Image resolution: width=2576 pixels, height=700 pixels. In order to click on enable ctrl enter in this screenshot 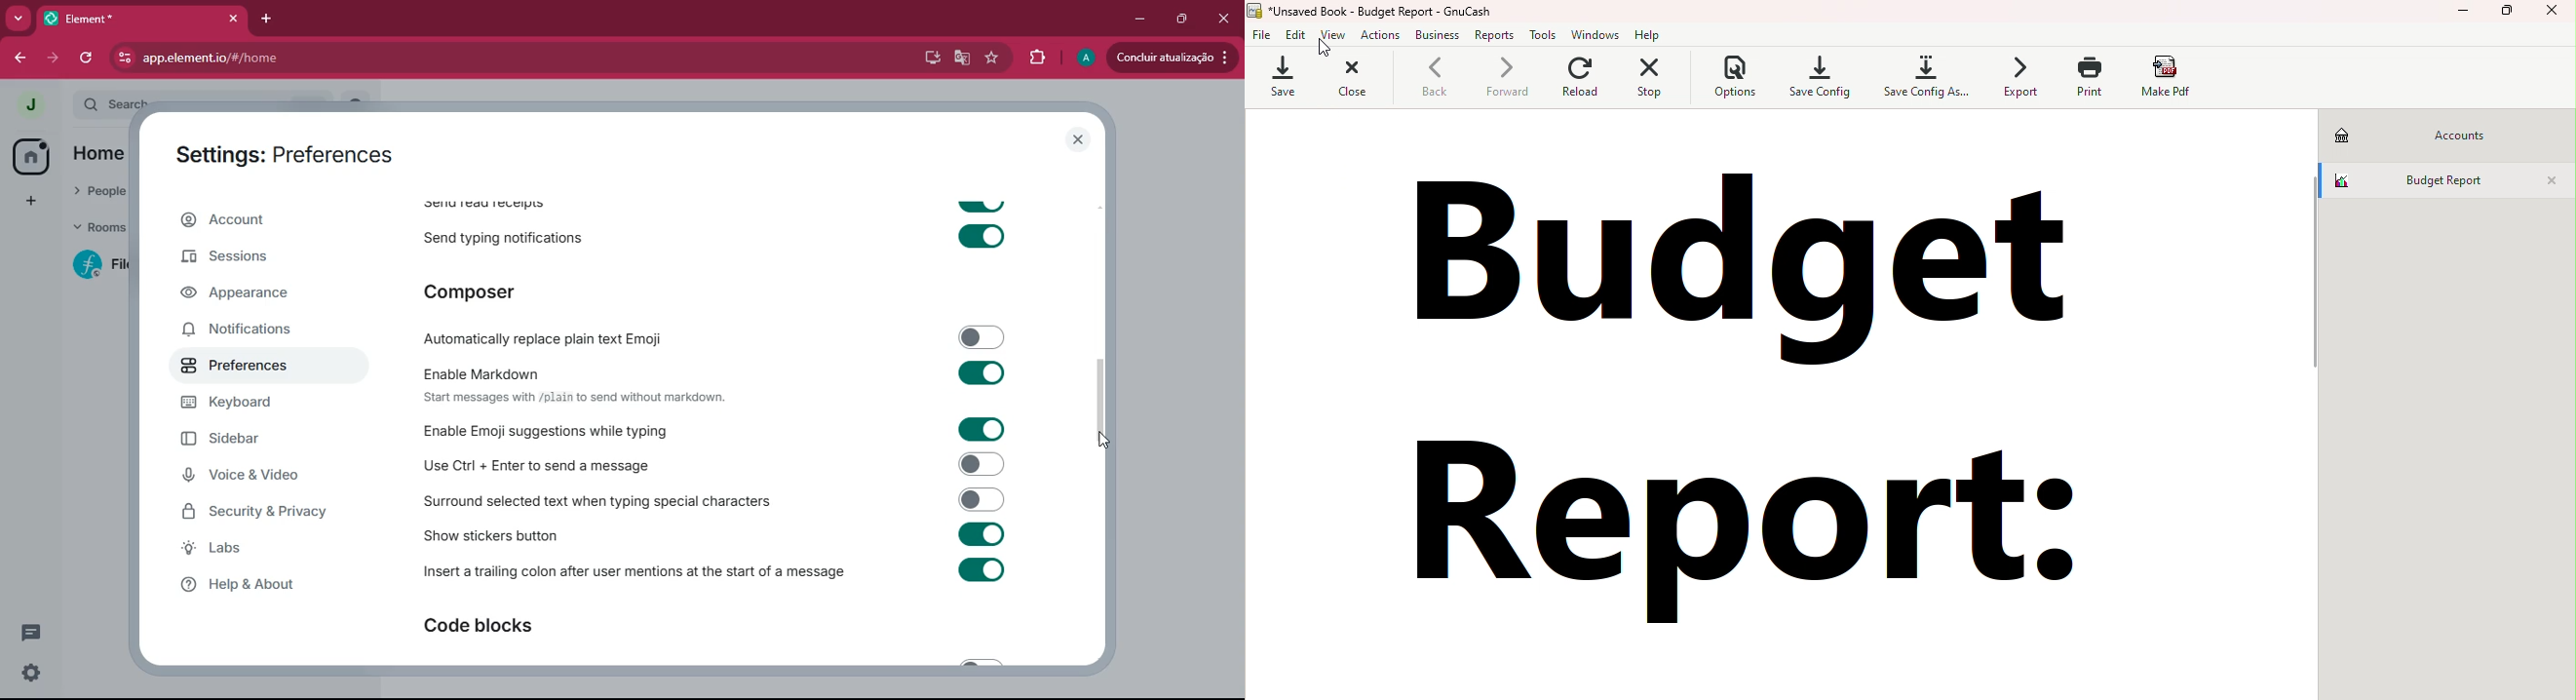, I will do `click(737, 464)`.